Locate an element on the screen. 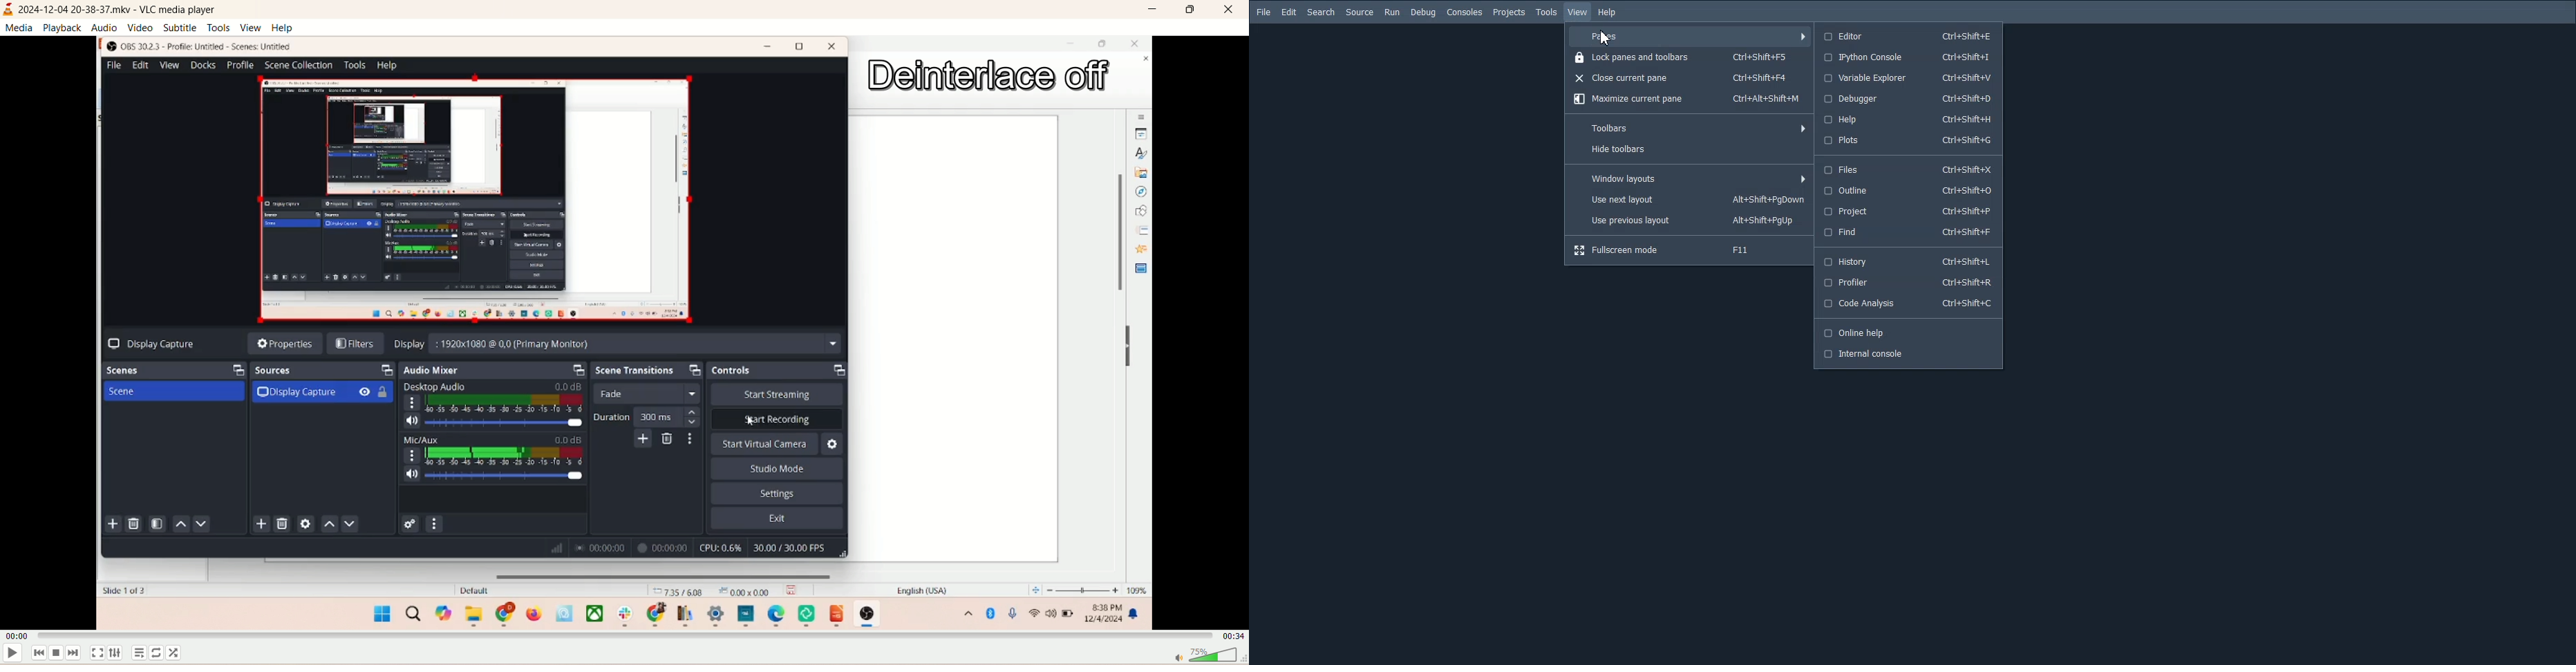  Find is located at coordinates (1910, 232).